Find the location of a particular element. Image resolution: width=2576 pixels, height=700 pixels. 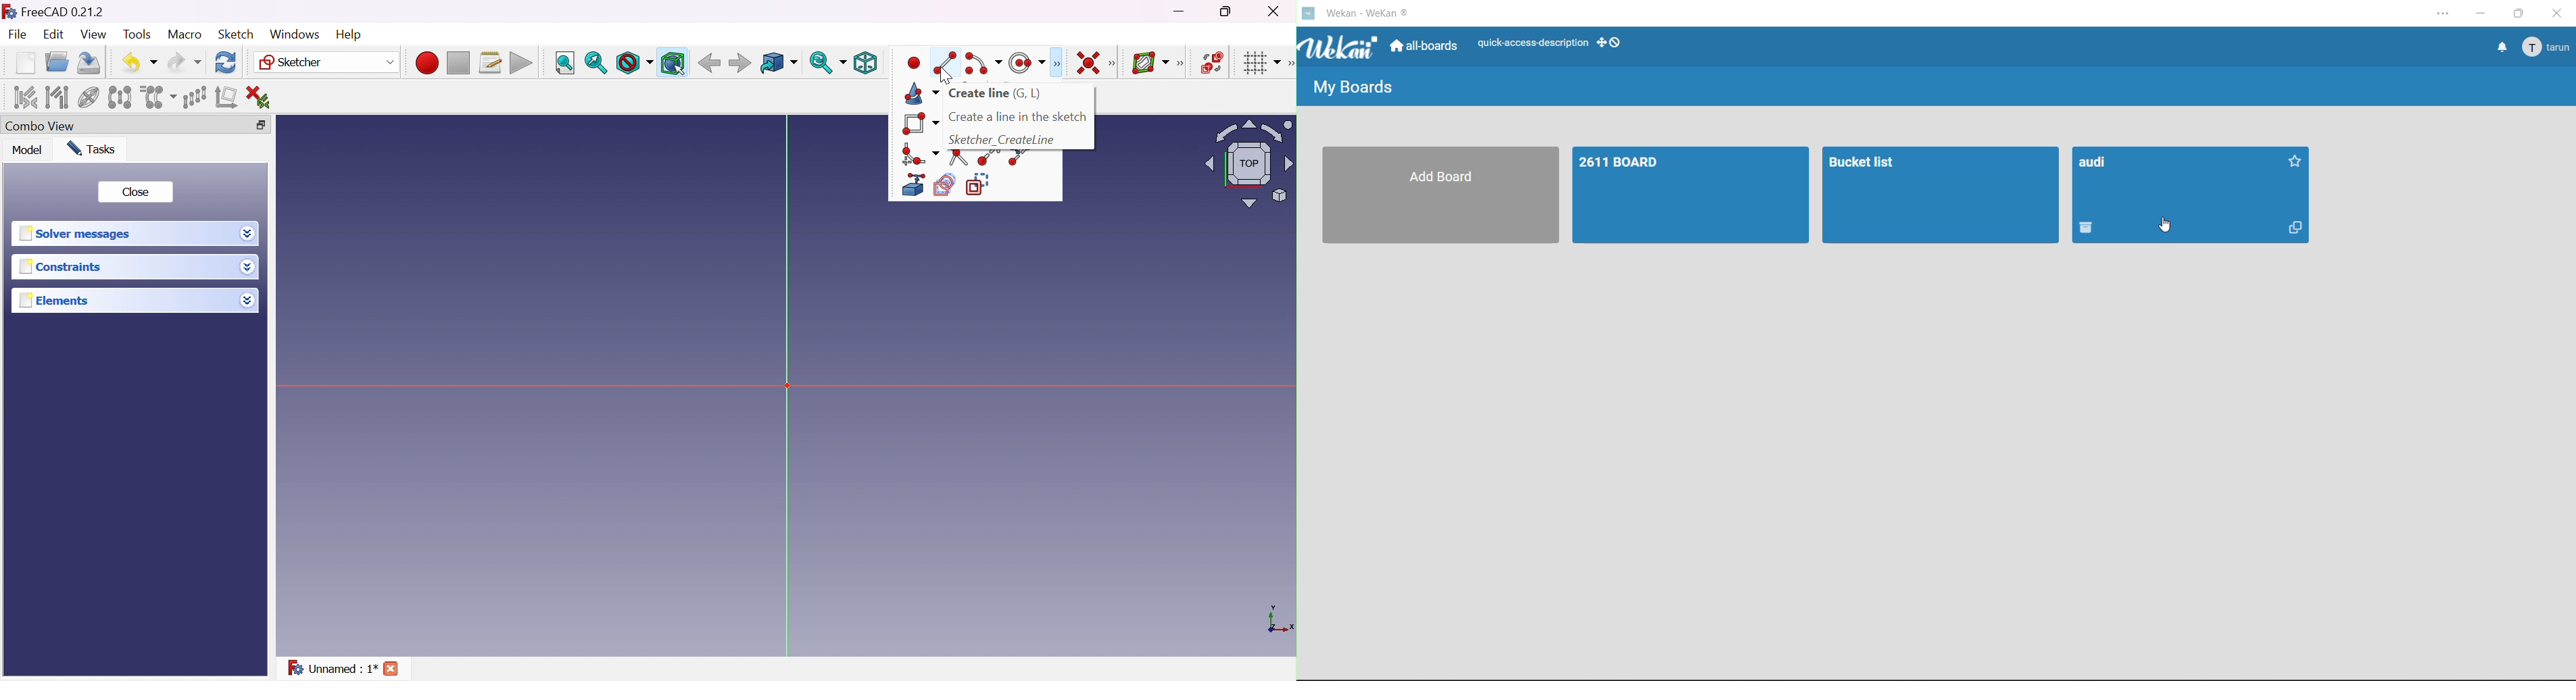

Toggle grid is located at coordinates (1261, 64).